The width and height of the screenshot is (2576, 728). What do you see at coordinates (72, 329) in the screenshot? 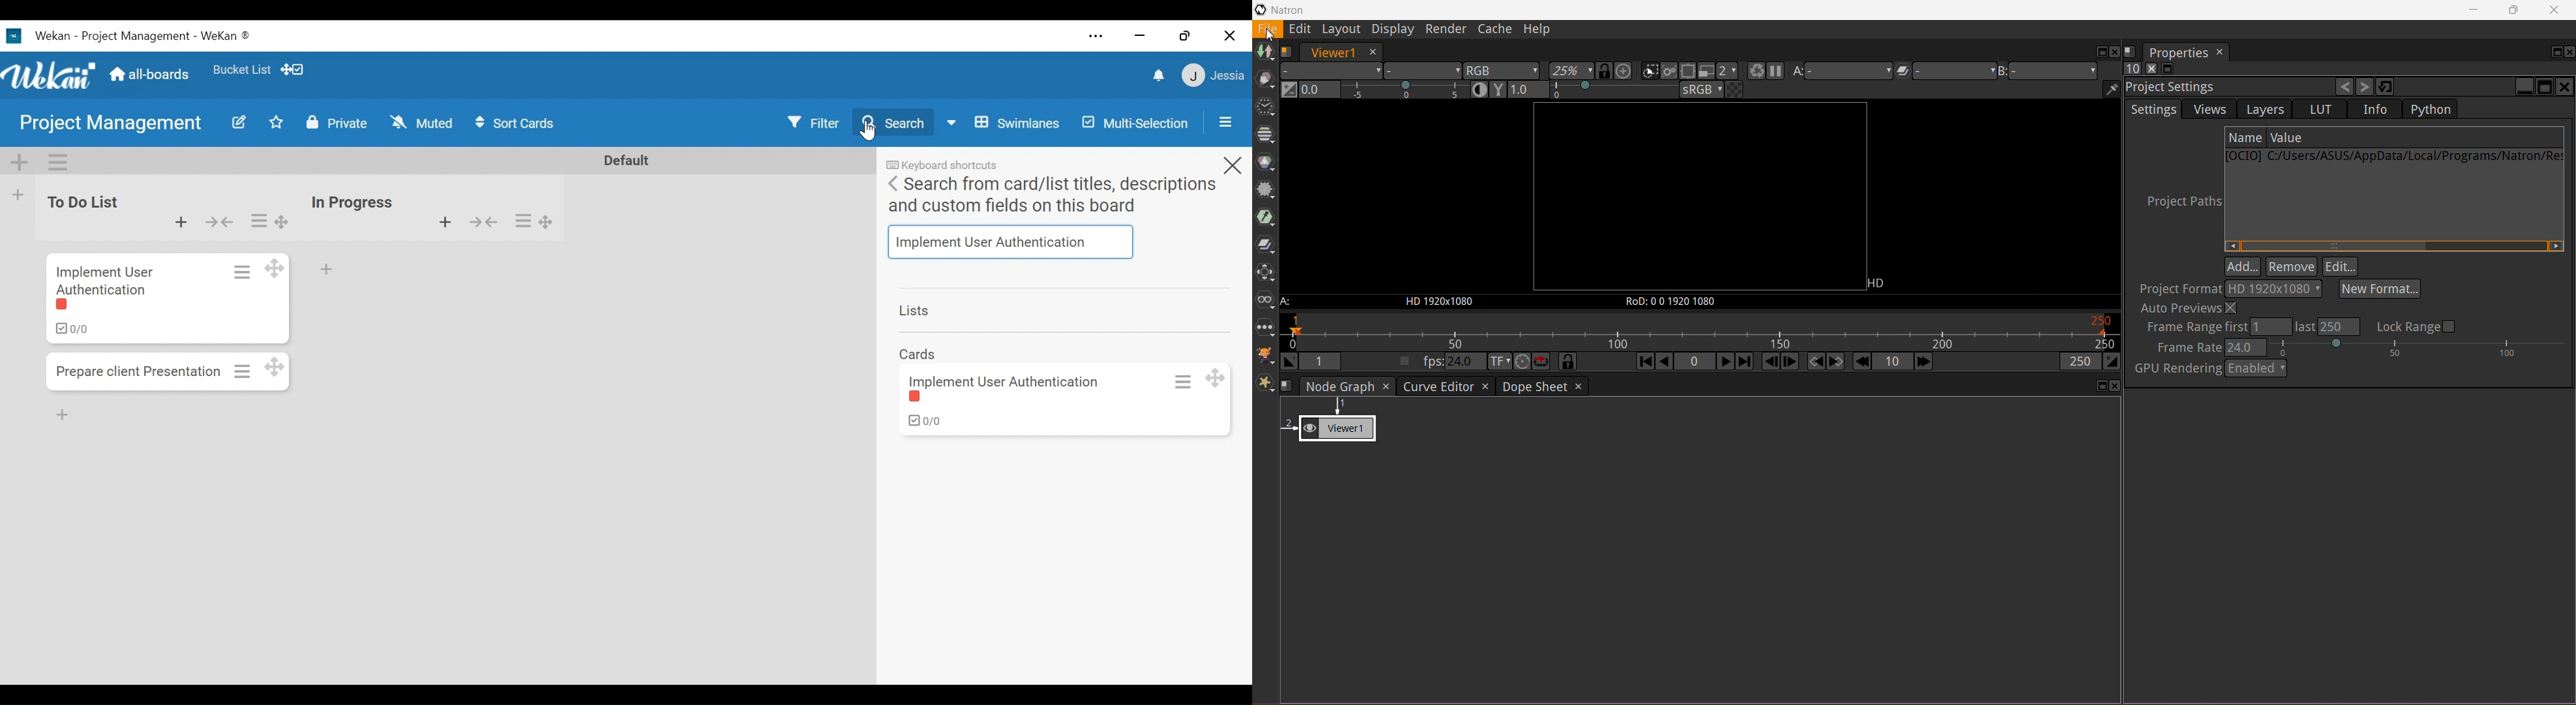
I see `ckecklist` at bounding box center [72, 329].